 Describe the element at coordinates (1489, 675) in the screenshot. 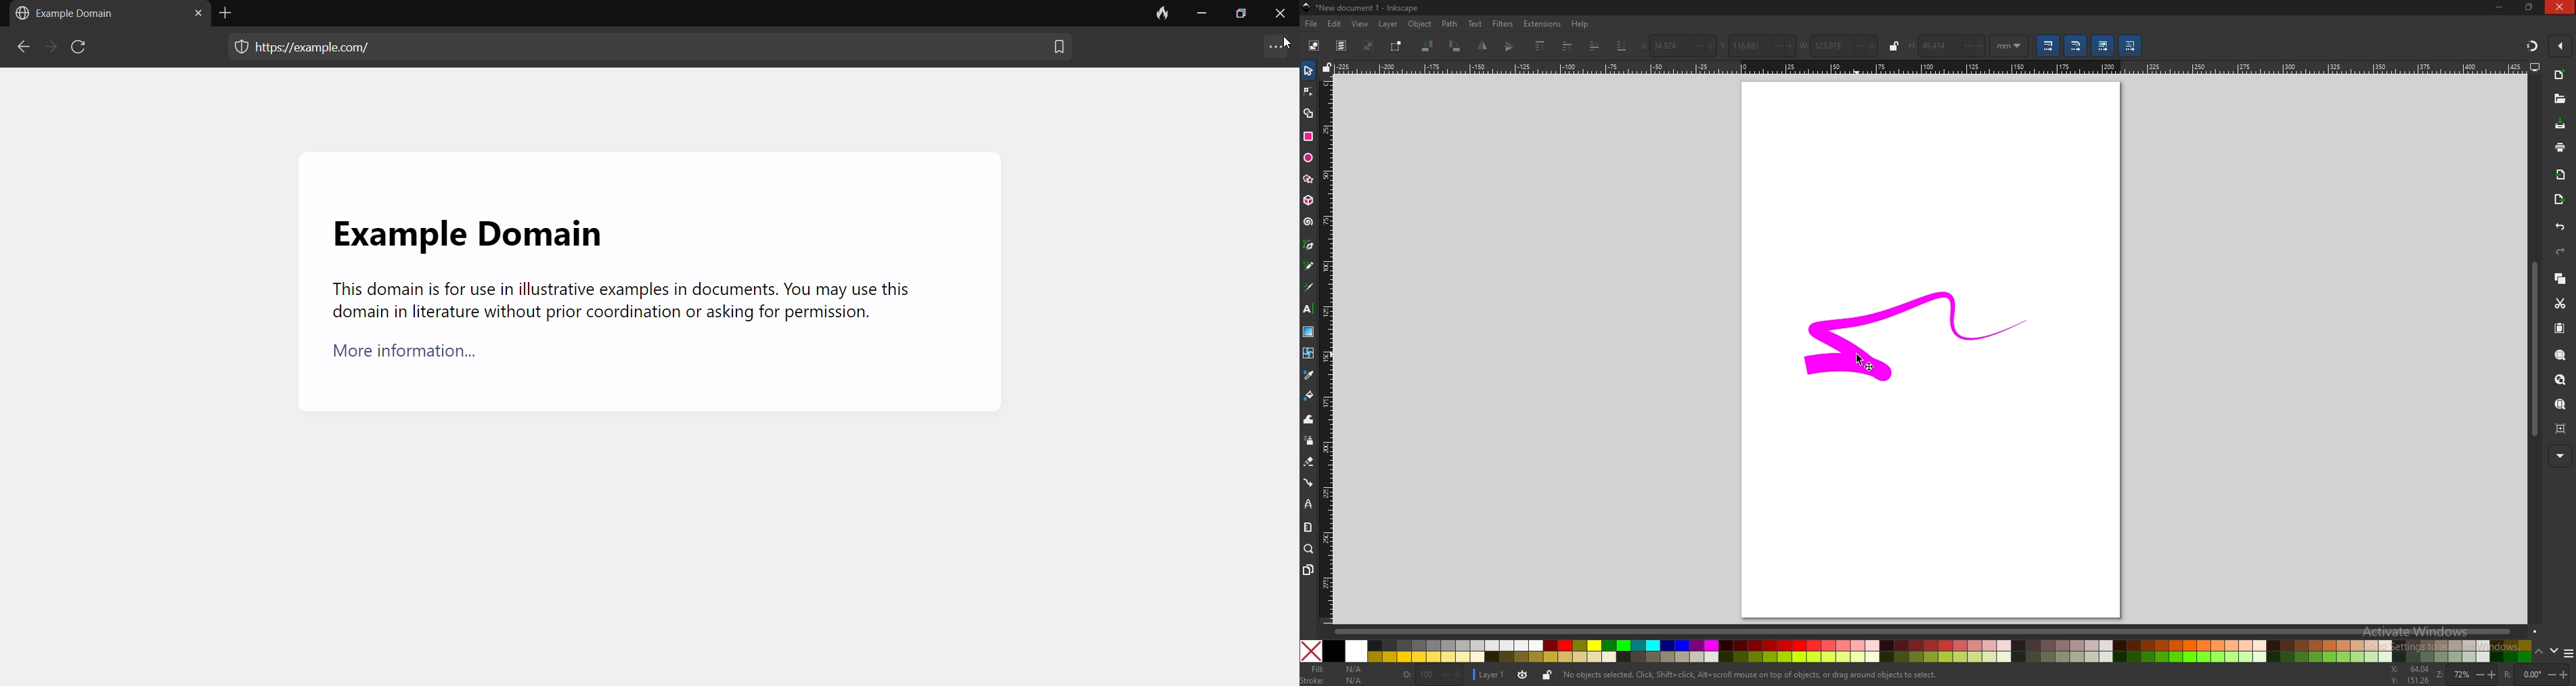

I see `layer` at that location.